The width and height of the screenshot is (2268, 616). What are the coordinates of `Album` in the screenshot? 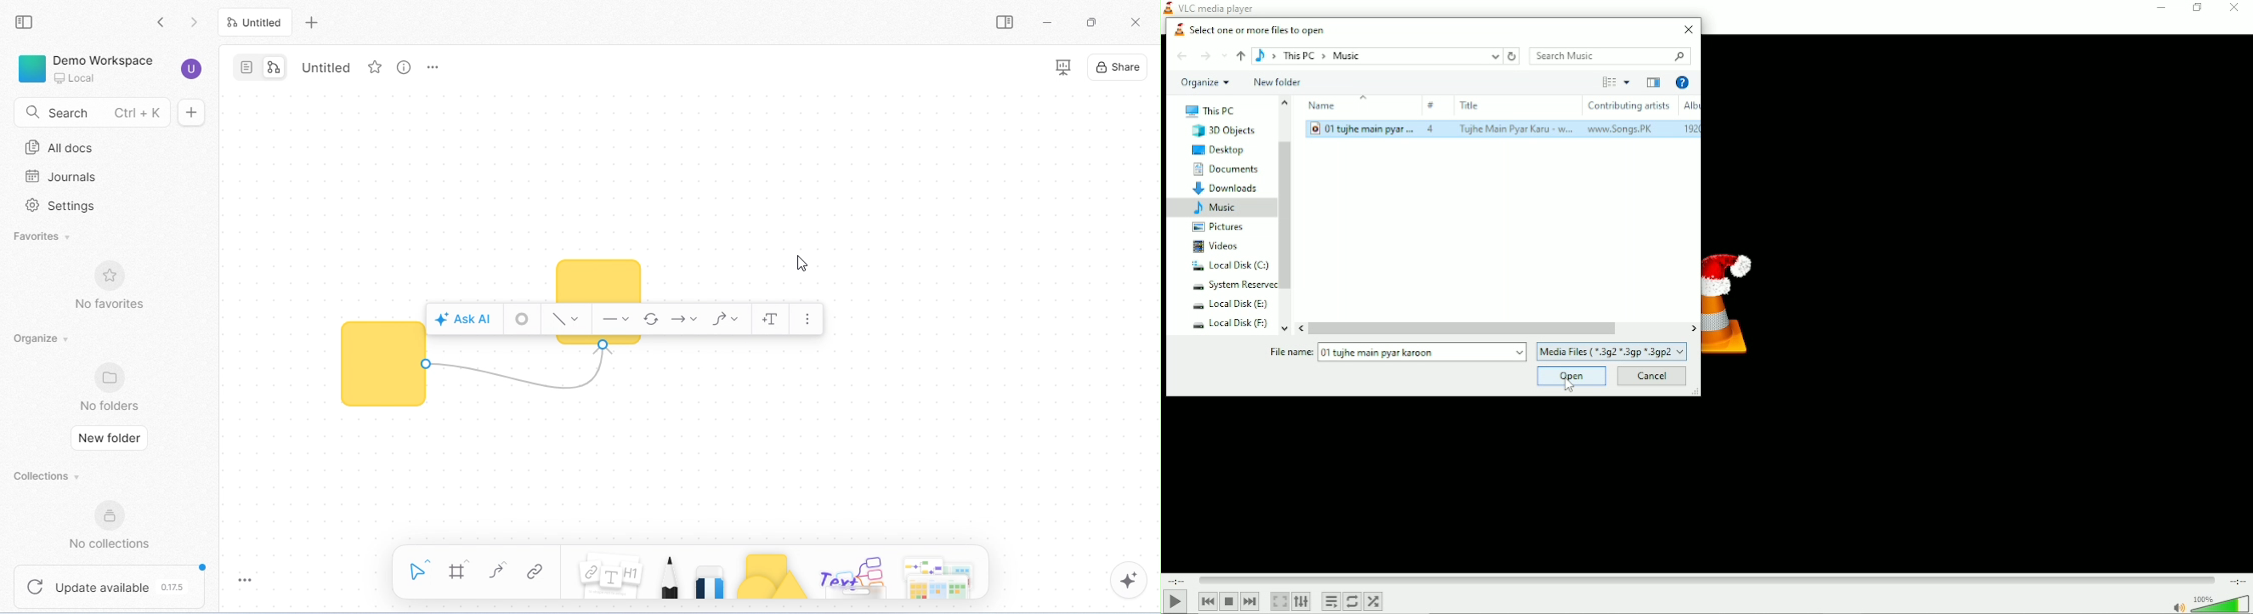 It's located at (1690, 106).